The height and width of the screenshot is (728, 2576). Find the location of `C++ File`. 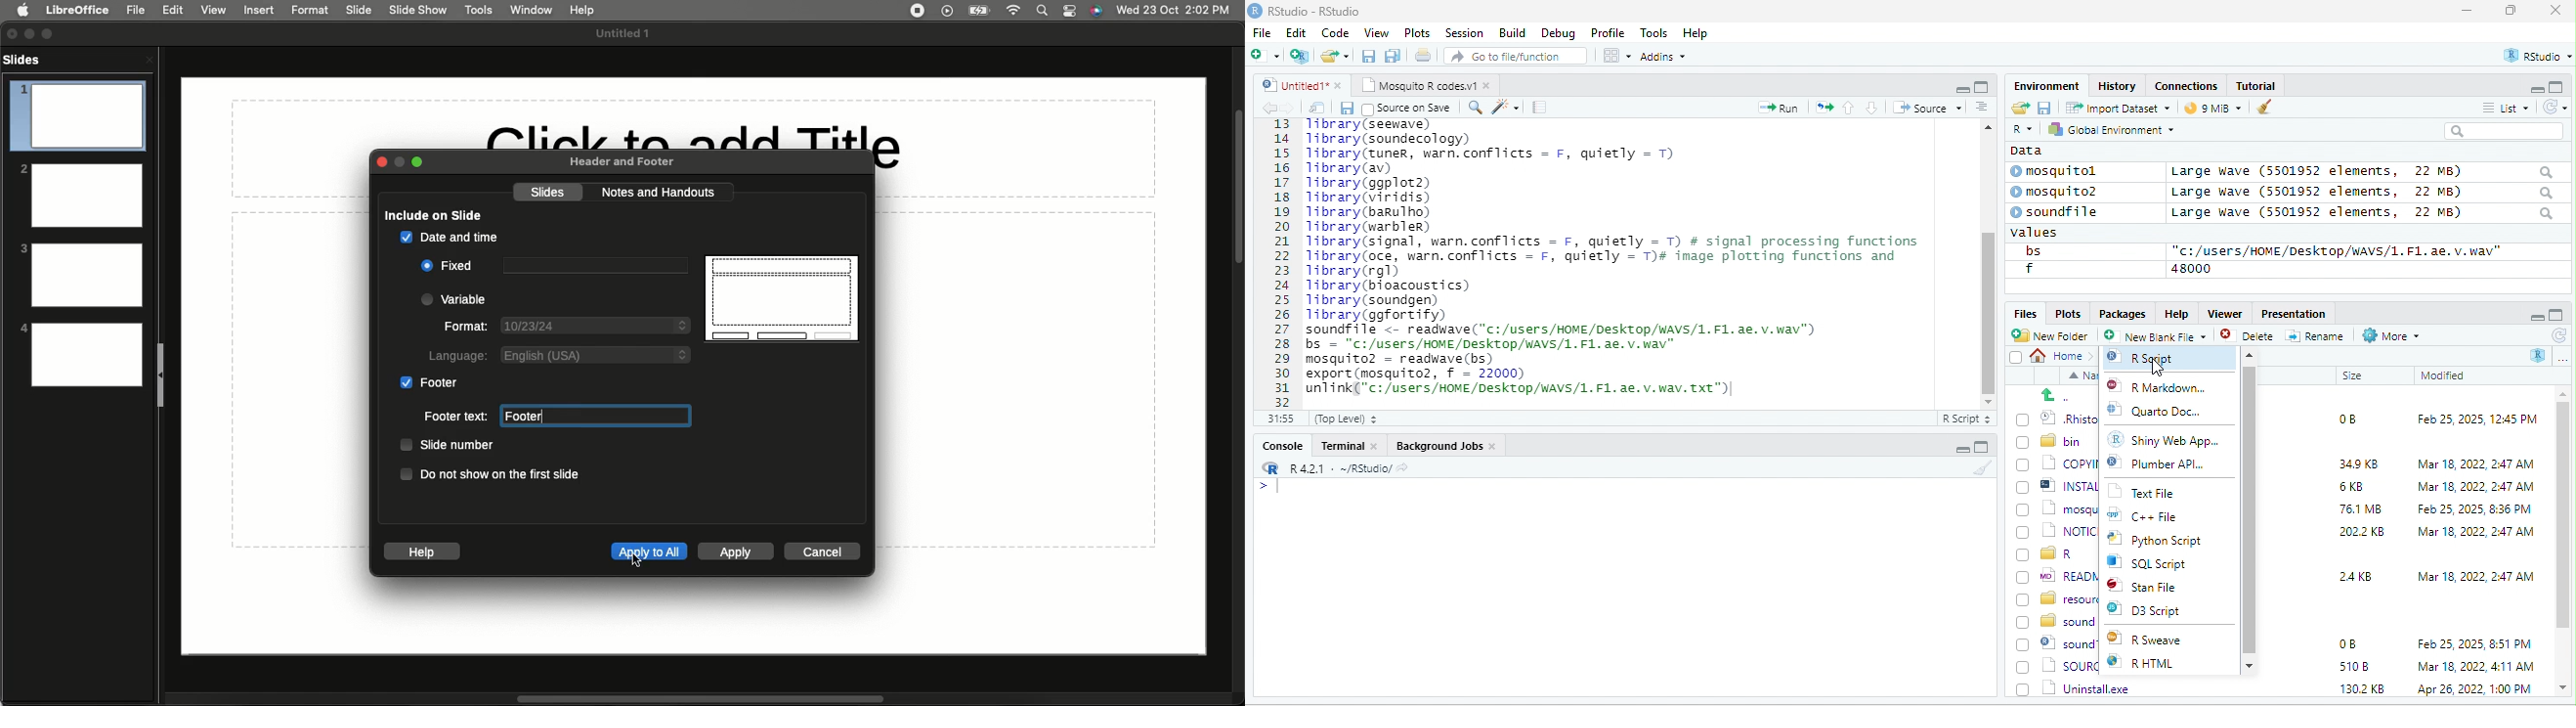

C++ File is located at coordinates (2156, 517).